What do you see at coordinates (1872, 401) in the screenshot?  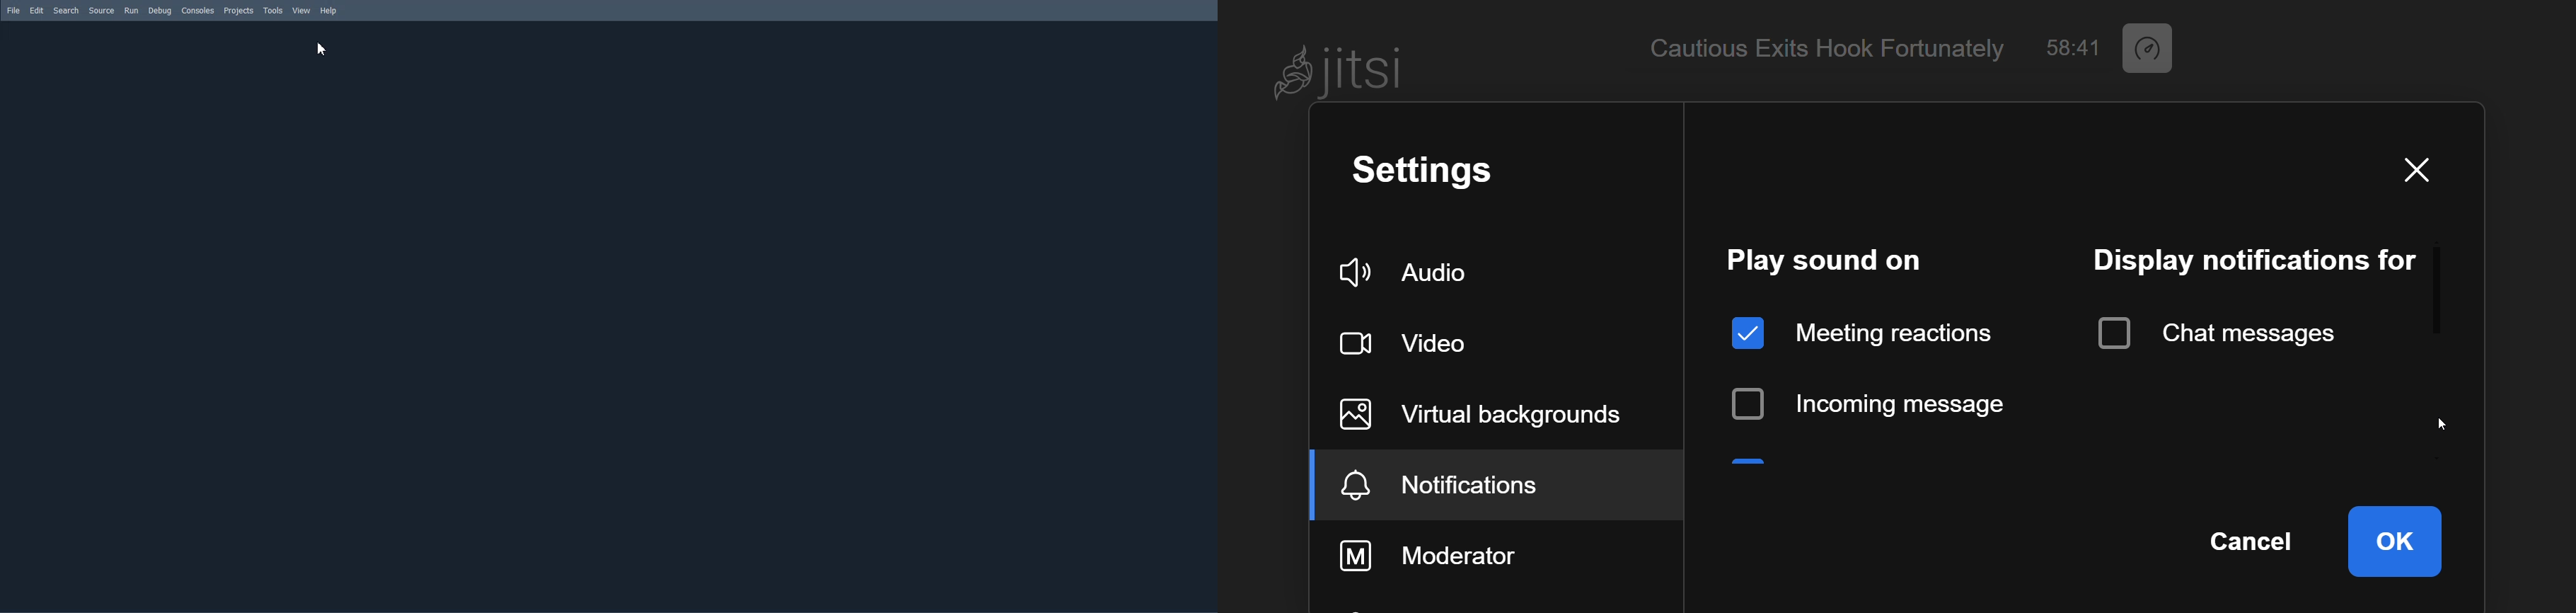 I see `incoming message` at bounding box center [1872, 401].